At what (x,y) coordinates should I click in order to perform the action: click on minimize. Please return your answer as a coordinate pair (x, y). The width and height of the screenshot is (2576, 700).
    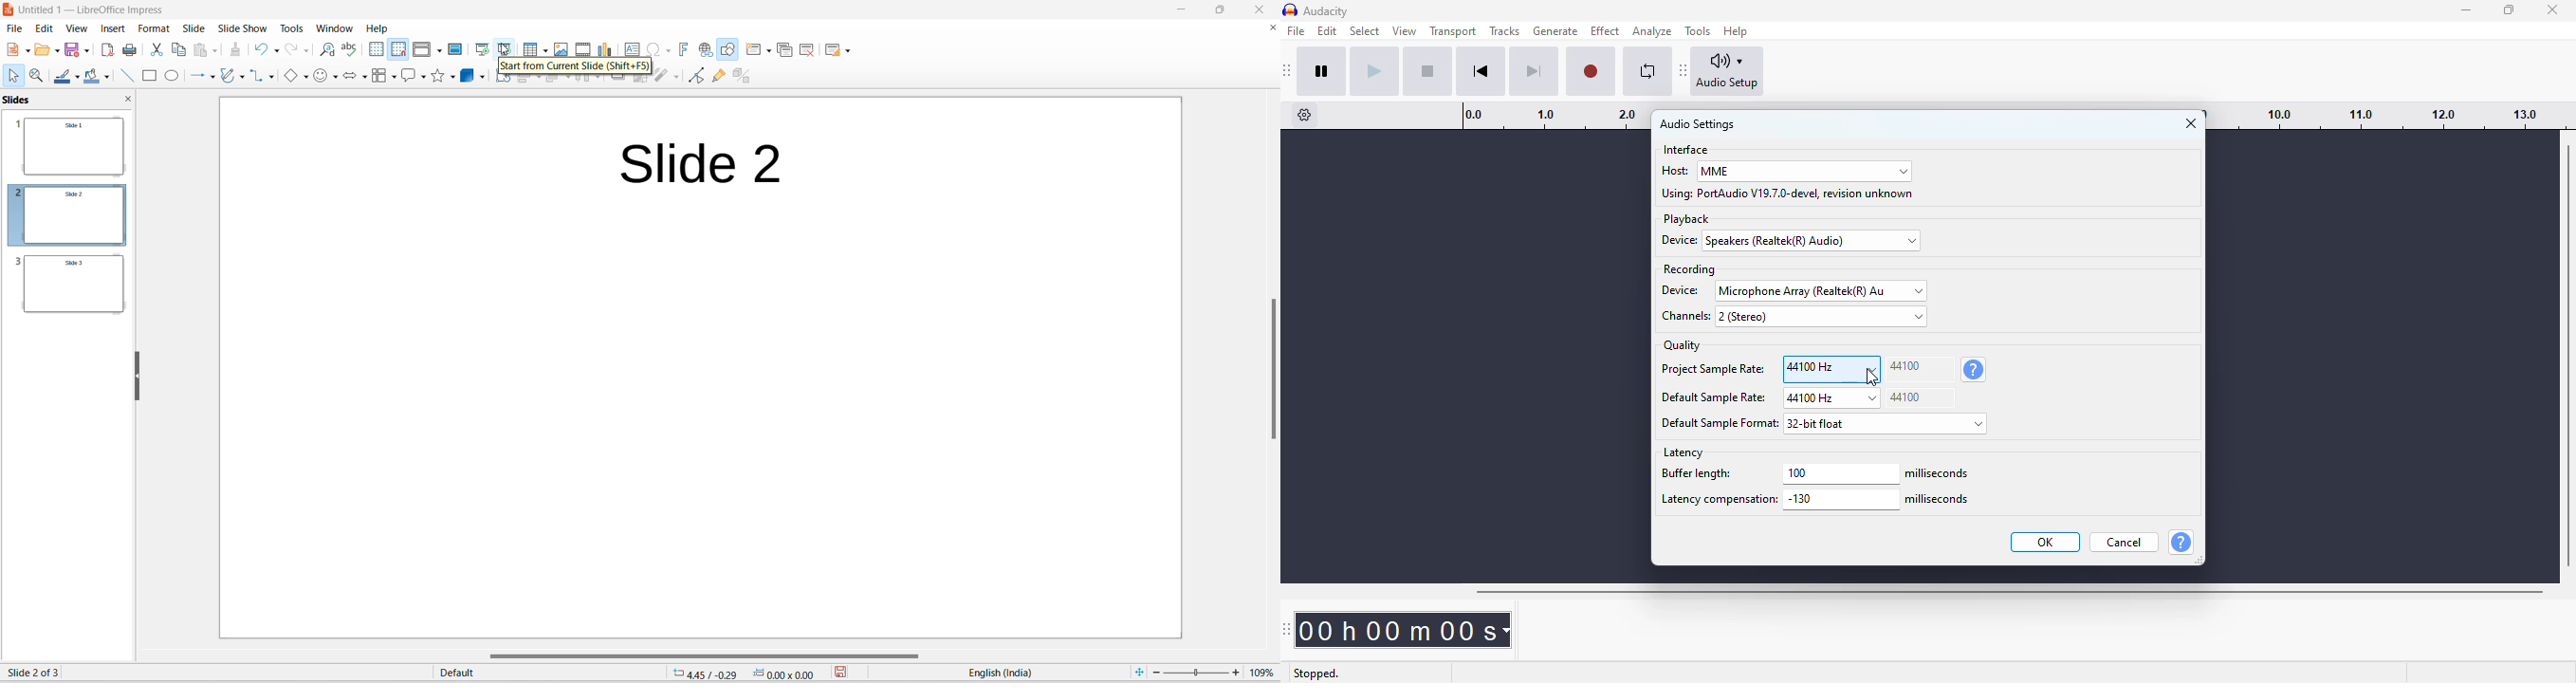
    Looking at the image, I should click on (1181, 9).